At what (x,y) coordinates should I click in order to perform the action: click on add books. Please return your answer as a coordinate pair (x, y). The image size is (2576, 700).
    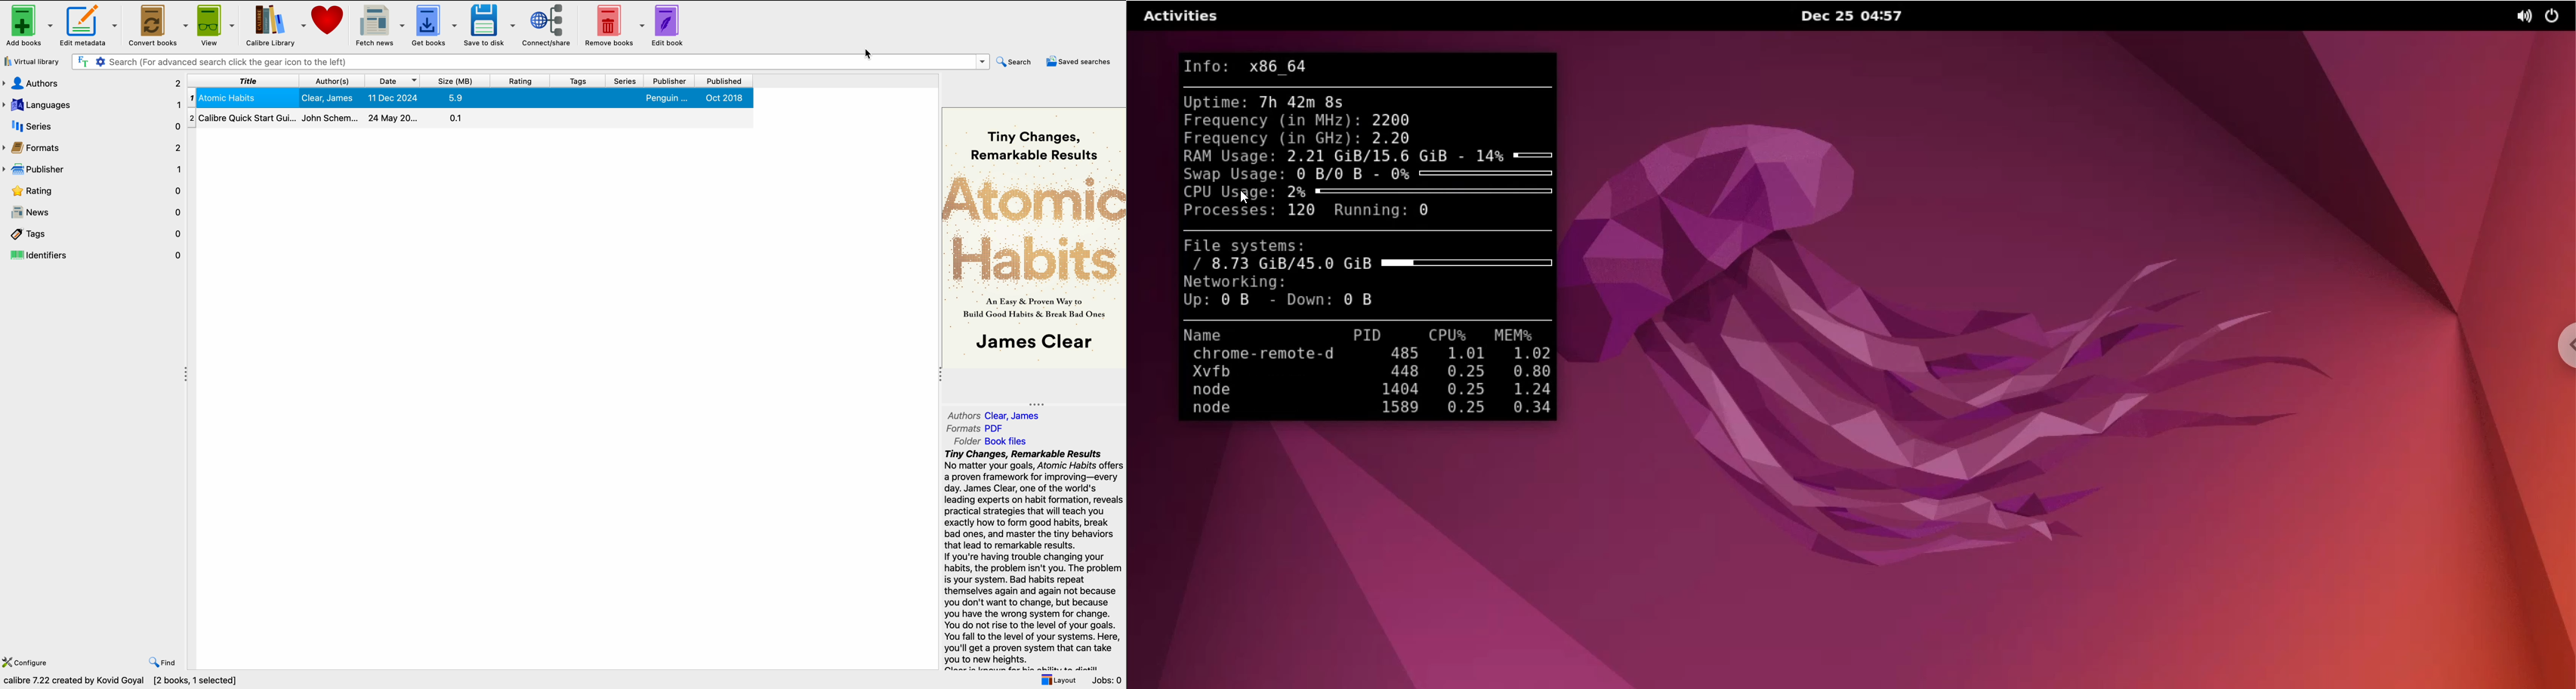
    Looking at the image, I should click on (28, 24).